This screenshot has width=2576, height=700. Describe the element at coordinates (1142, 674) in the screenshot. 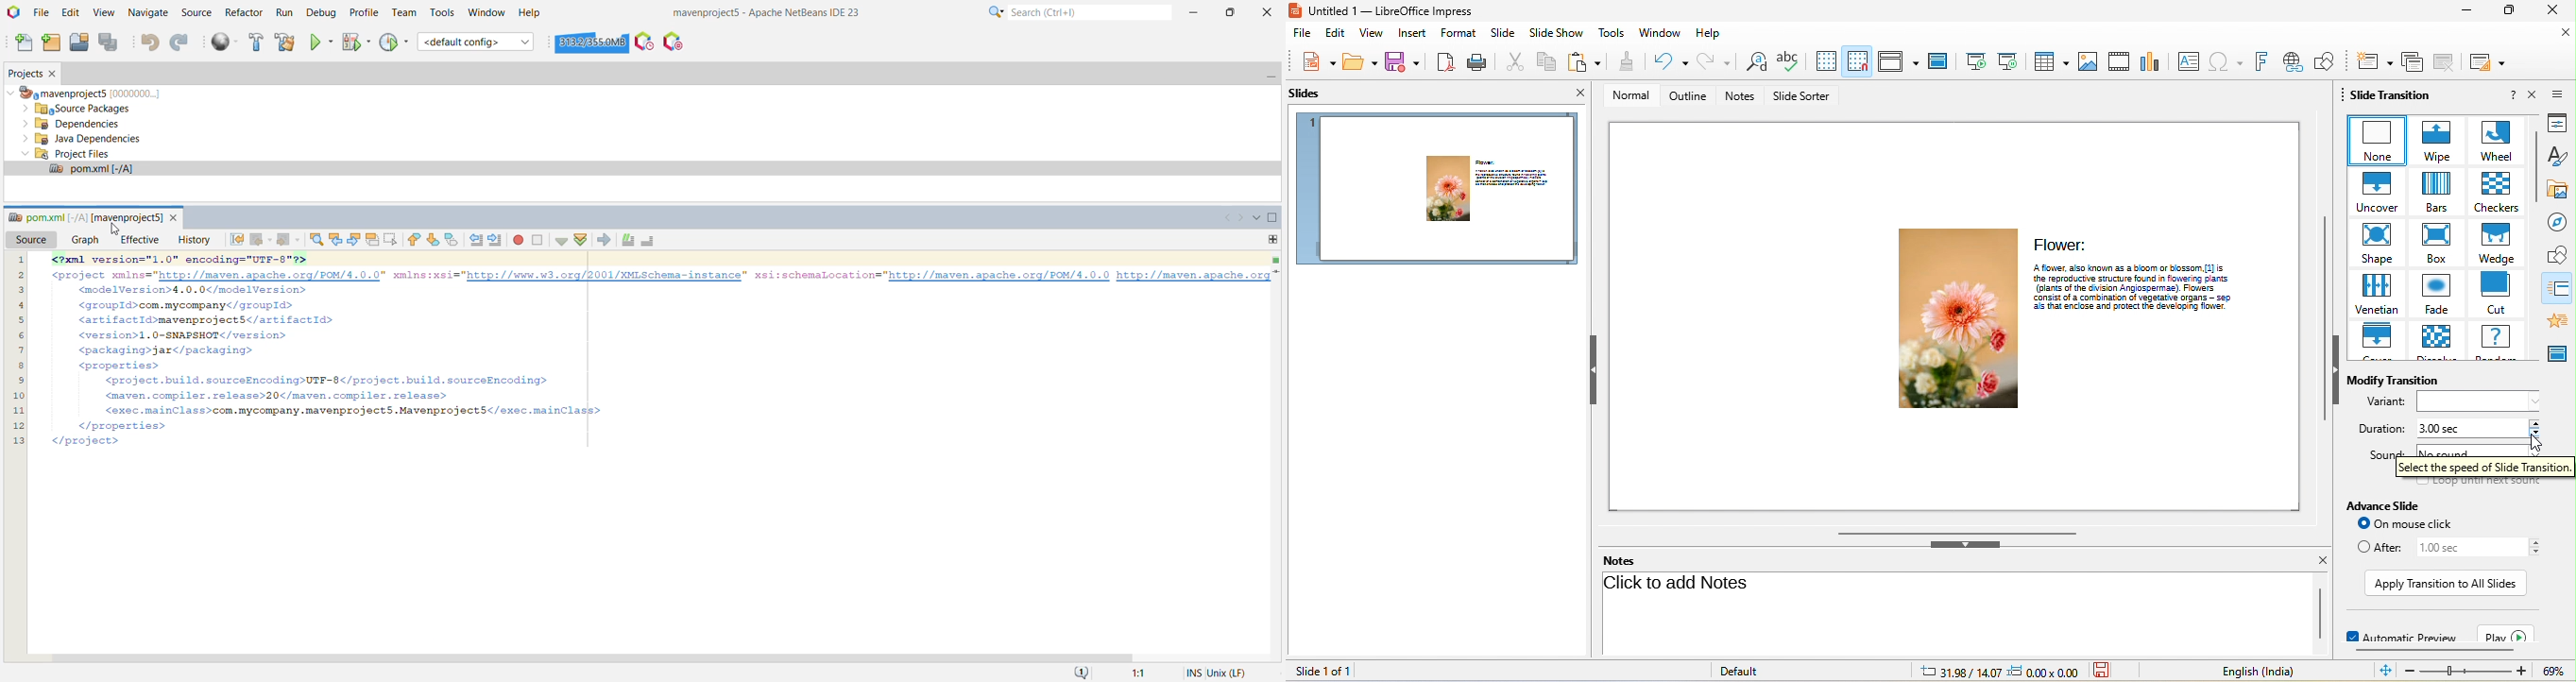

I see `` at that location.